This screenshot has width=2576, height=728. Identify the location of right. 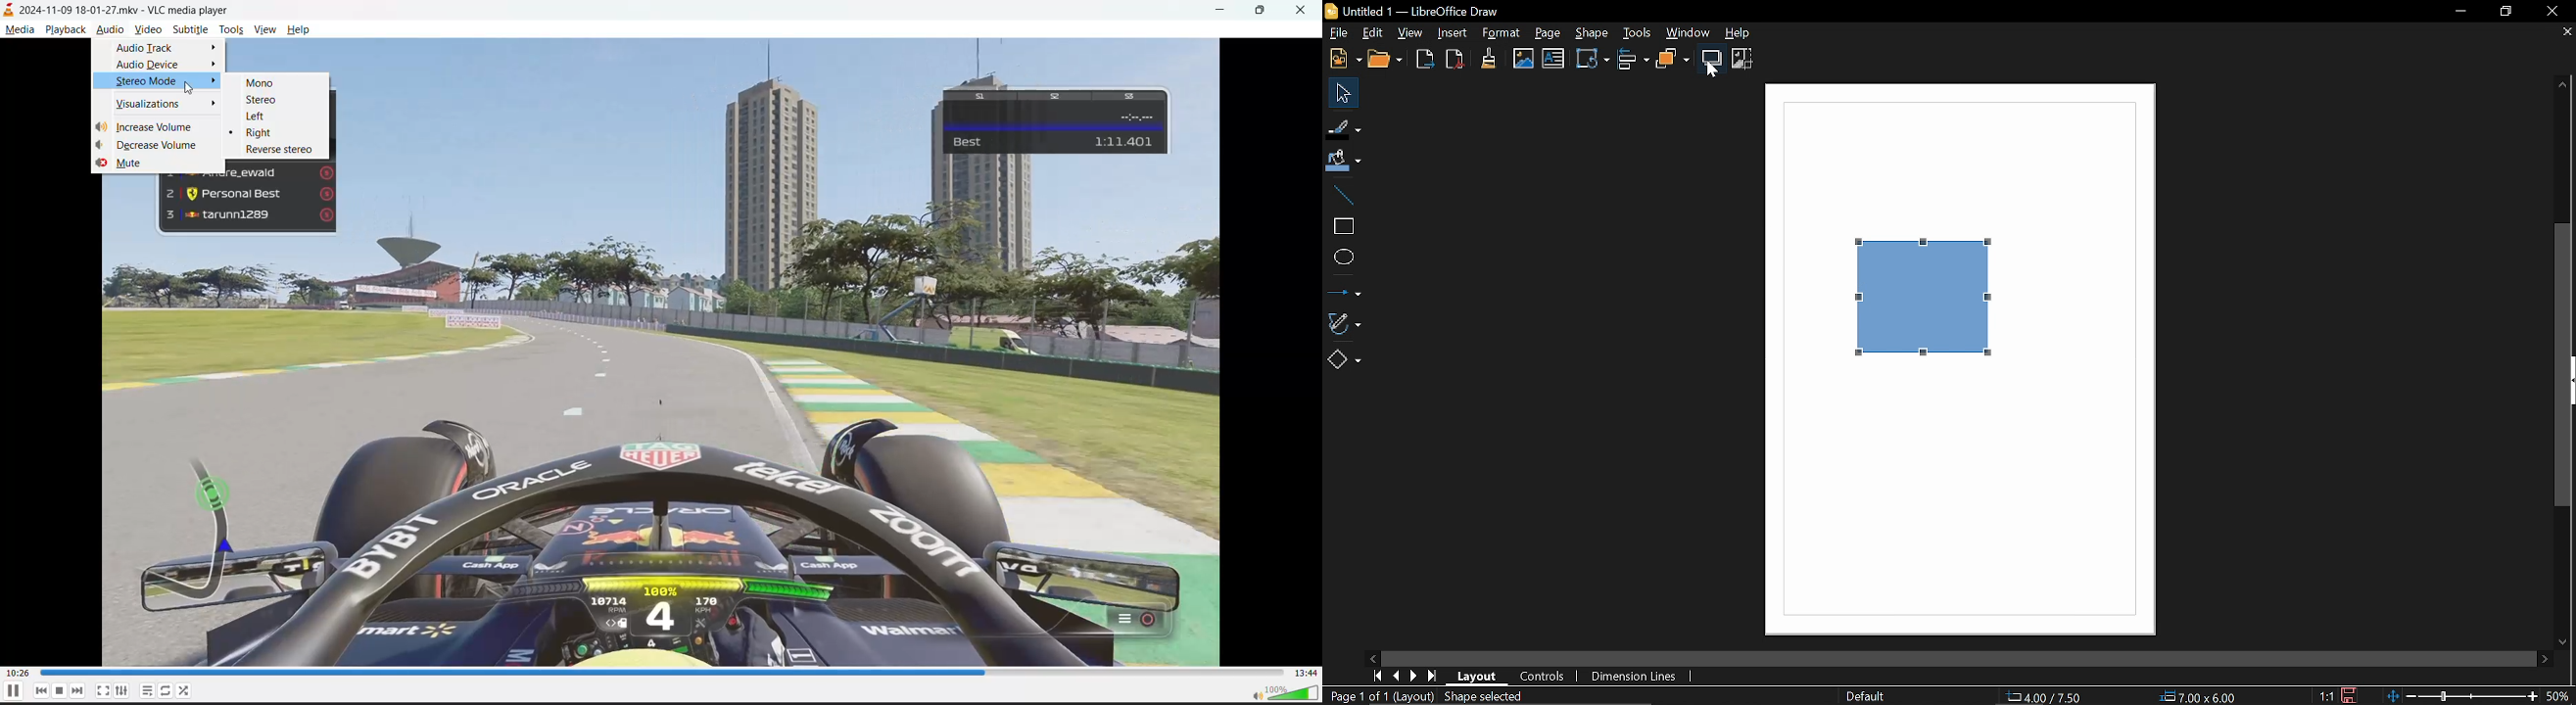
(260, 133).